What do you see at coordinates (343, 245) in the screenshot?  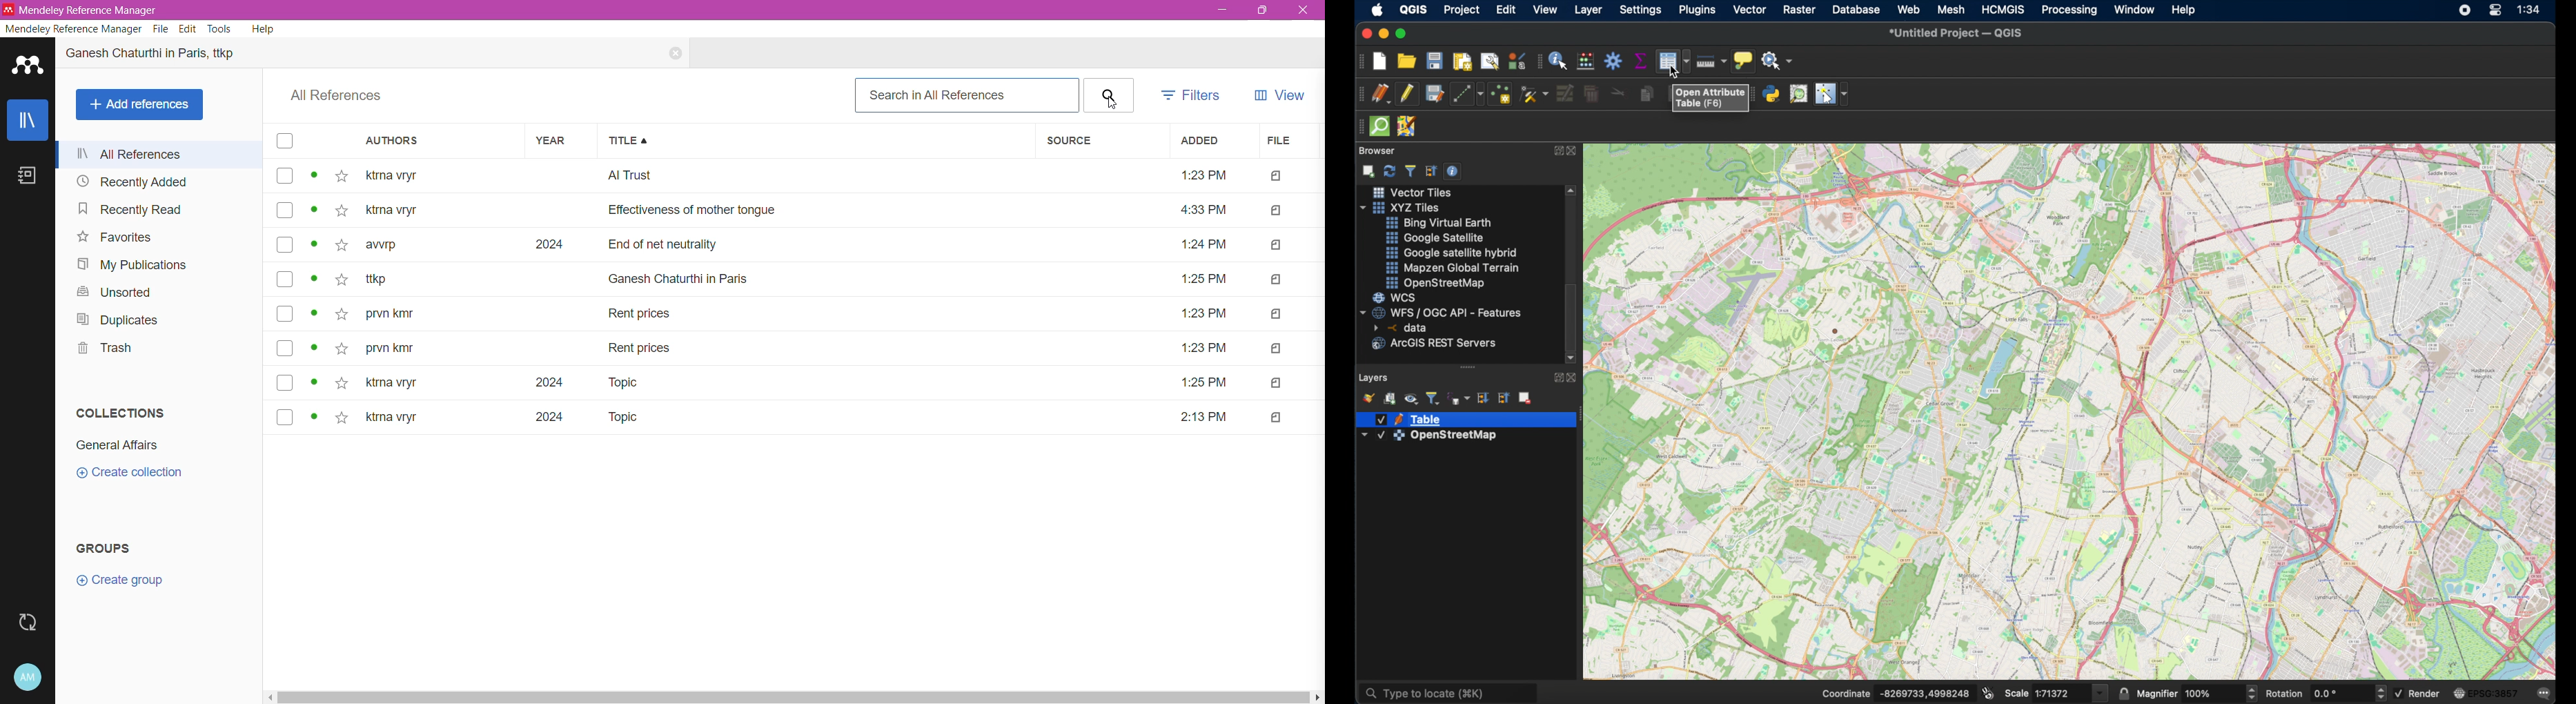 I see `add to favorites` at bounding box center [343, 245].